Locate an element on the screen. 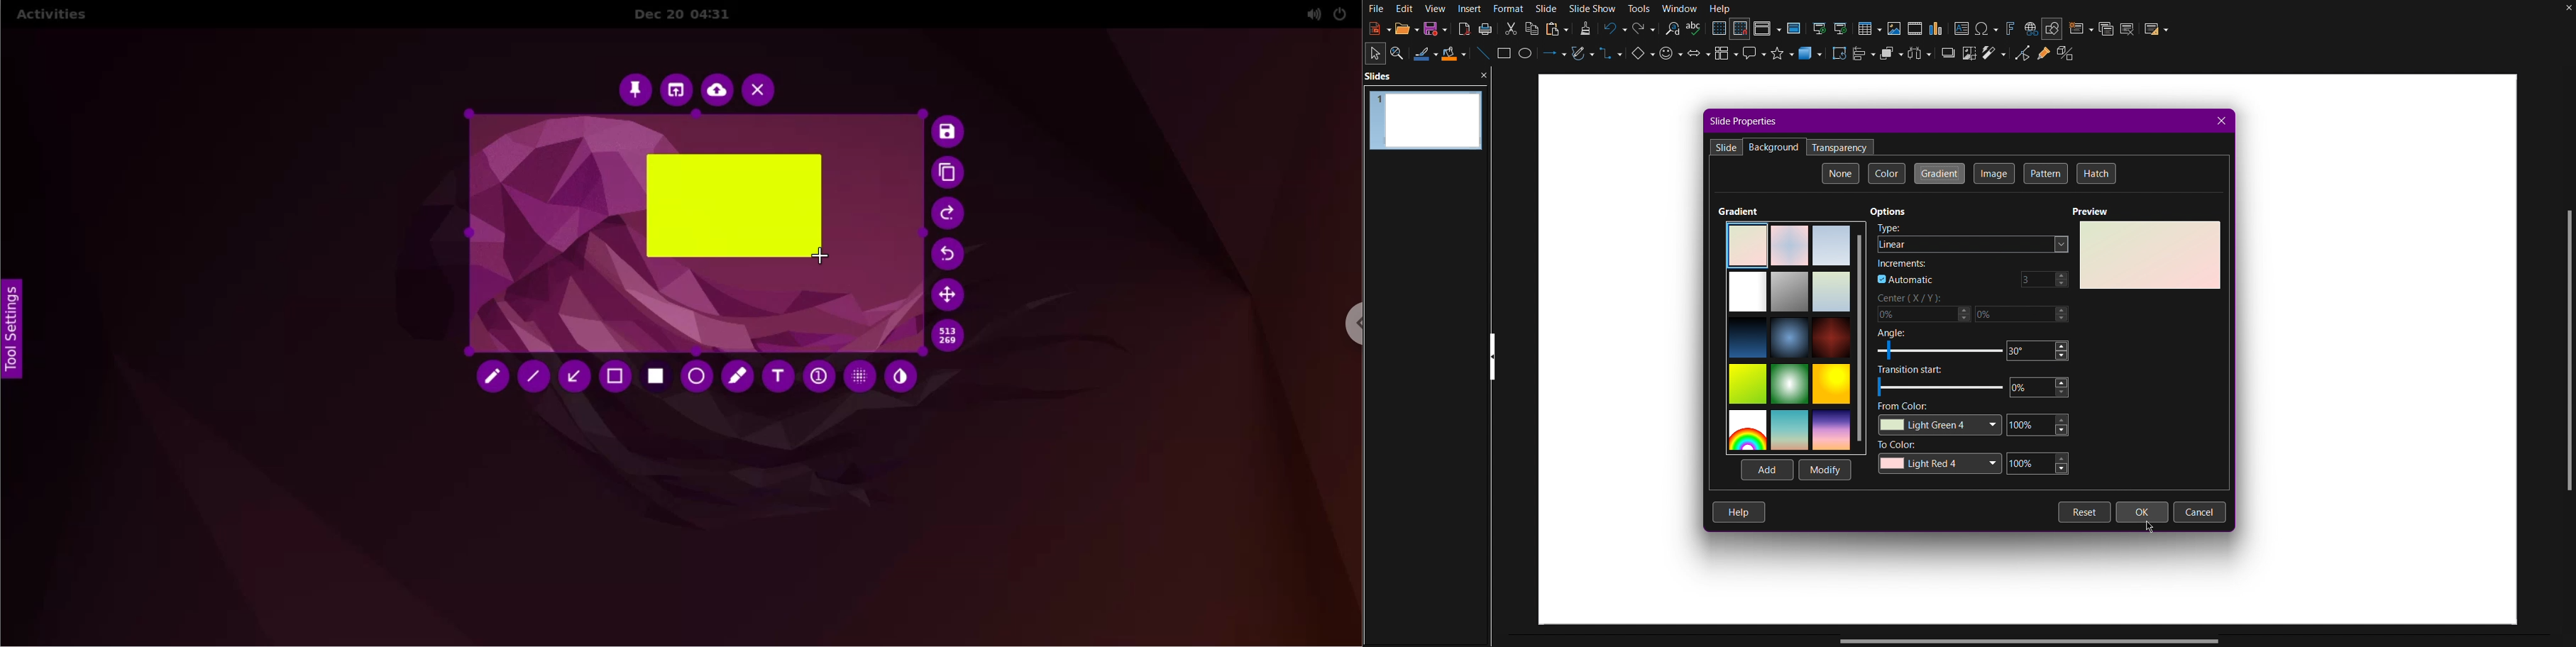 Image resolution: width=2576 pixels, height=672 pixels. Copy is located at coordinates (1533, 28).